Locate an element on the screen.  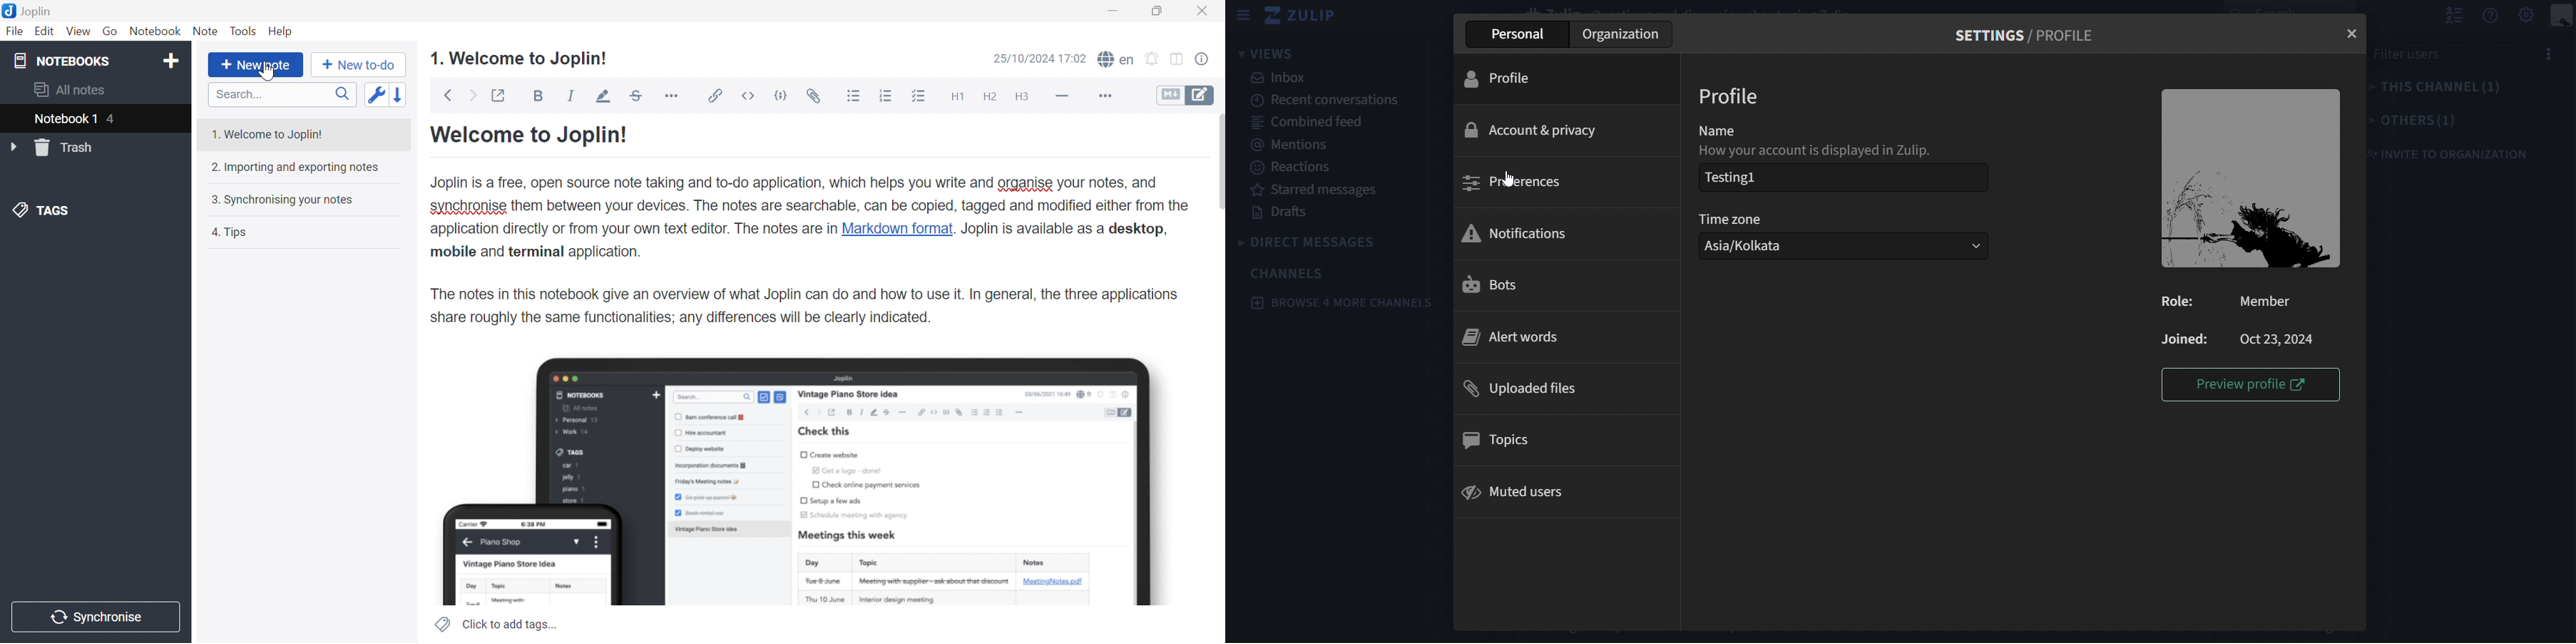
Drop Down is located at coordinates (13, 146).